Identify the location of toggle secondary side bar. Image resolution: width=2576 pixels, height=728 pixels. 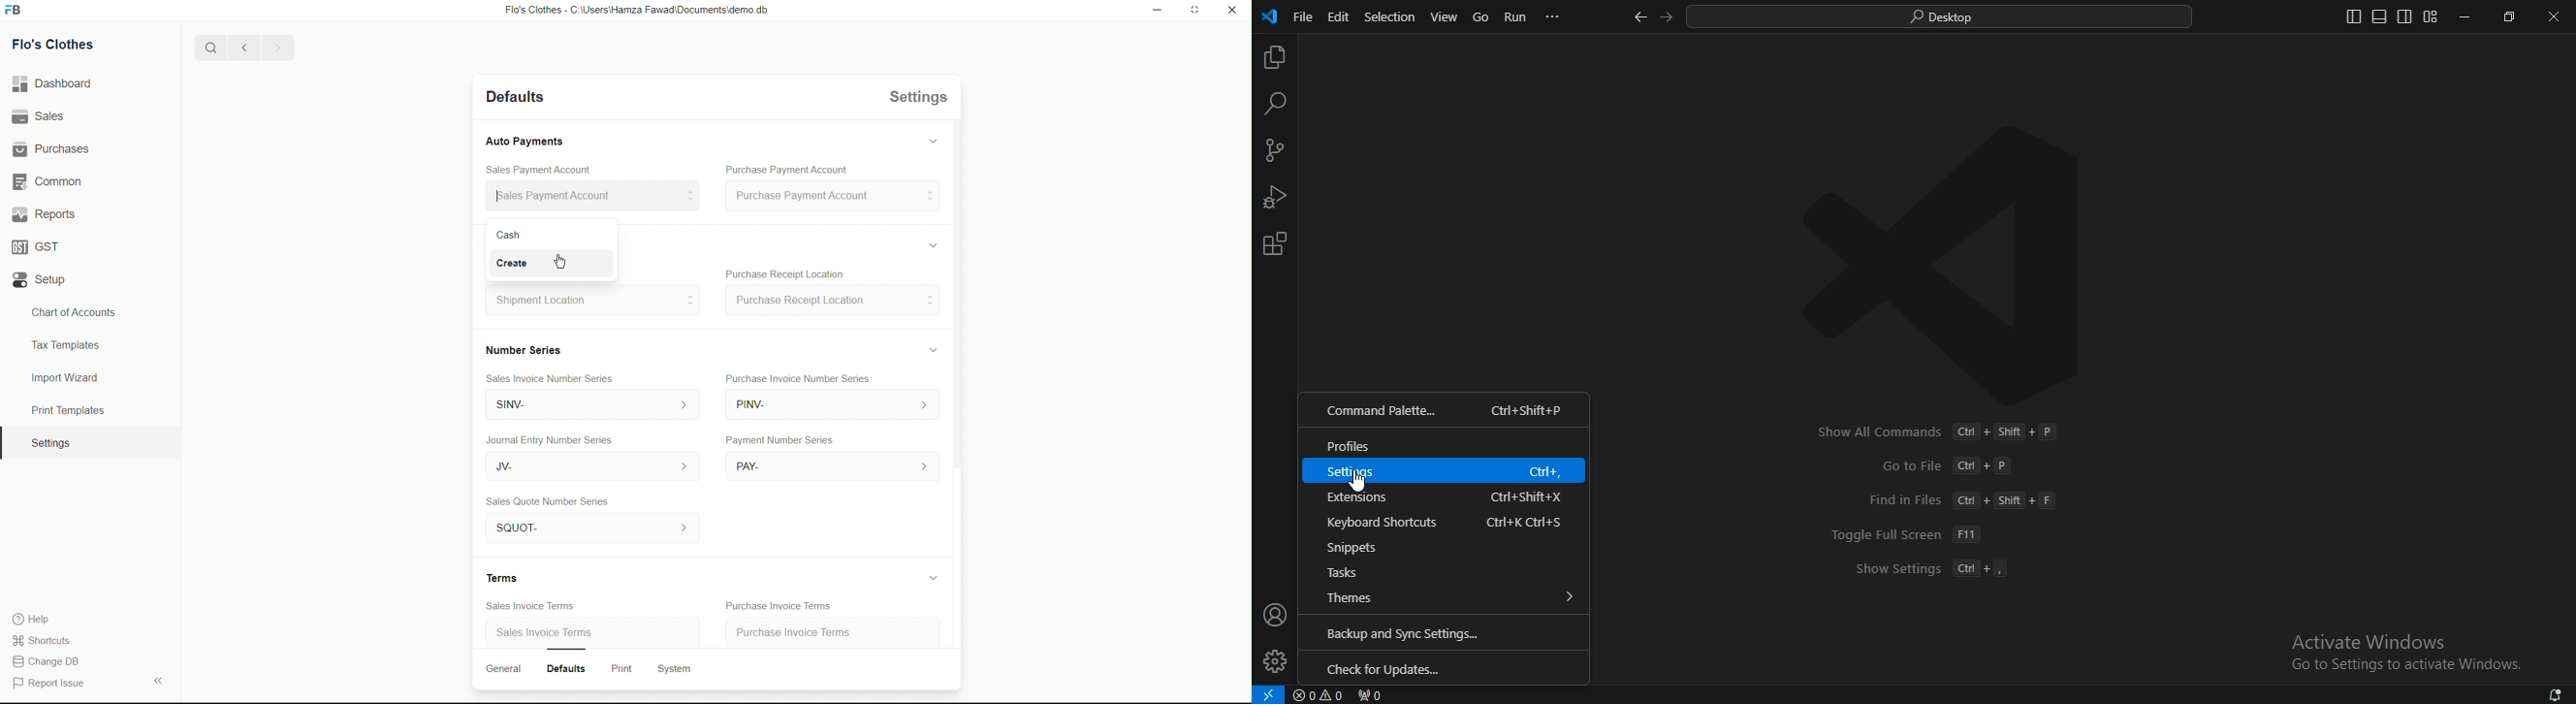
(2403, 16).